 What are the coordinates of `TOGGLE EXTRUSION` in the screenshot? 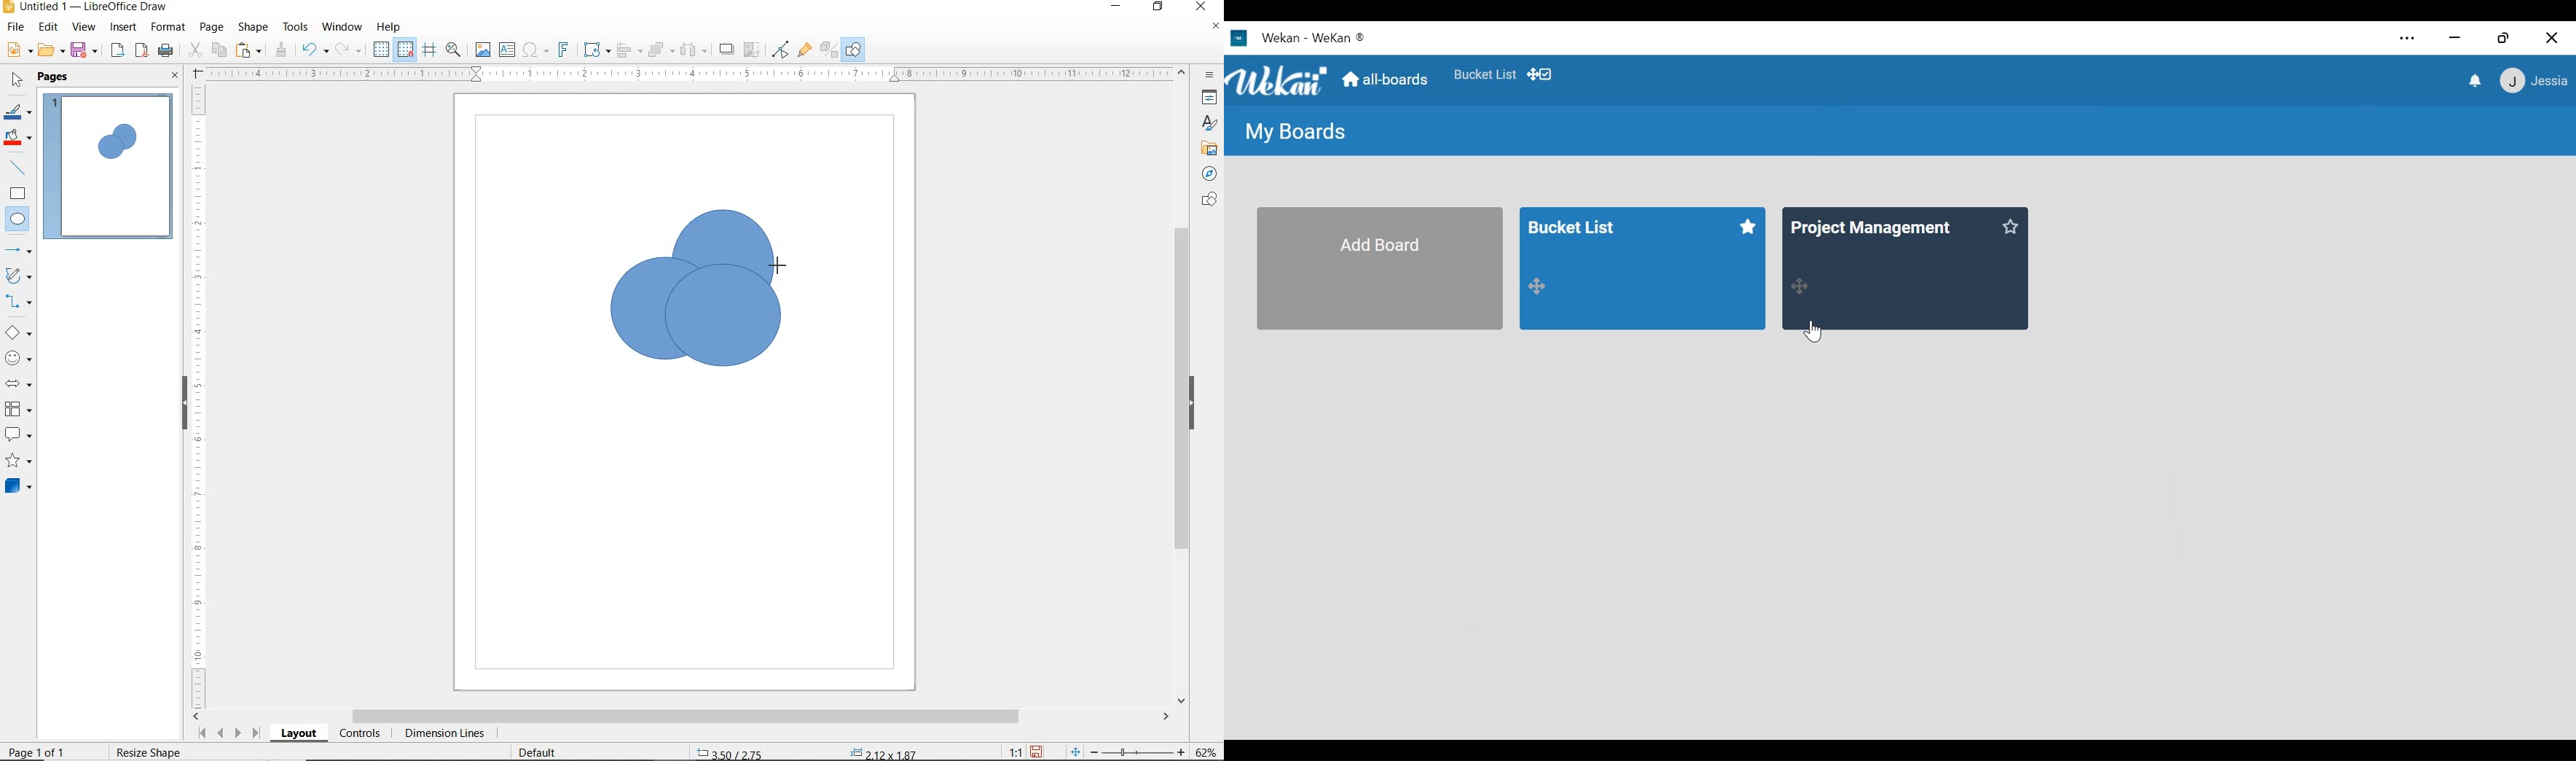 It's located at (829, 51).